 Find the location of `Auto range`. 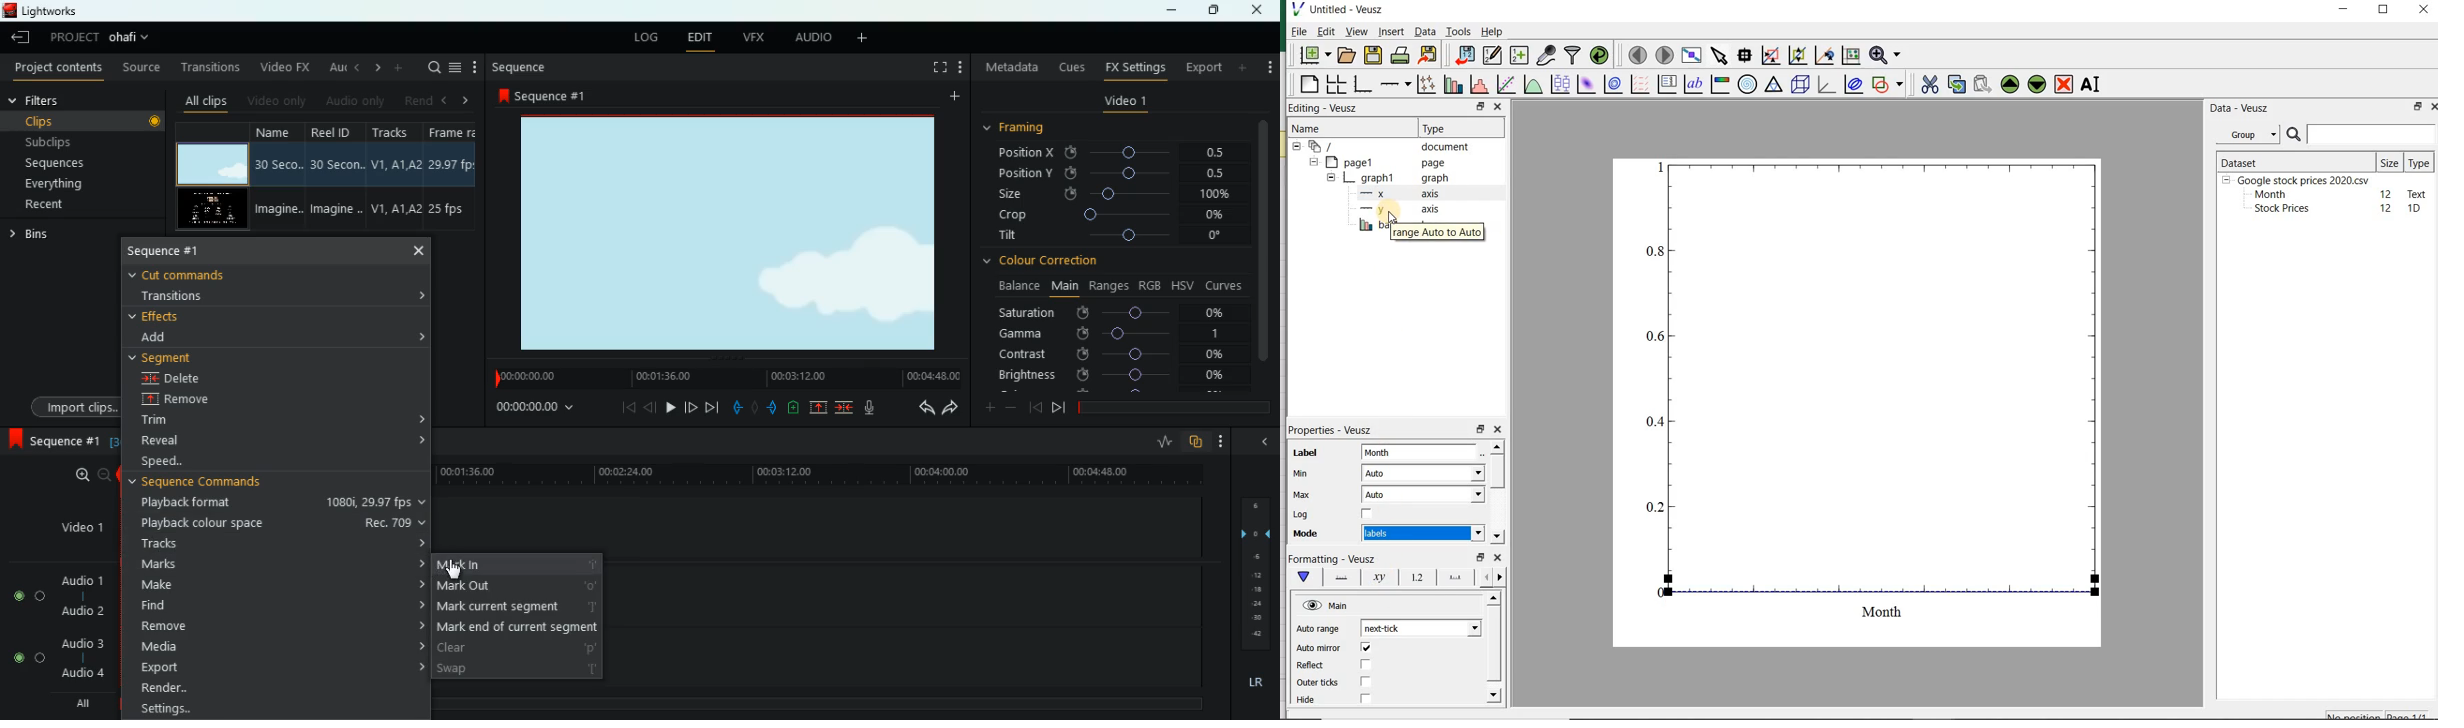

Auto range is located at coordinates (1318, 630).